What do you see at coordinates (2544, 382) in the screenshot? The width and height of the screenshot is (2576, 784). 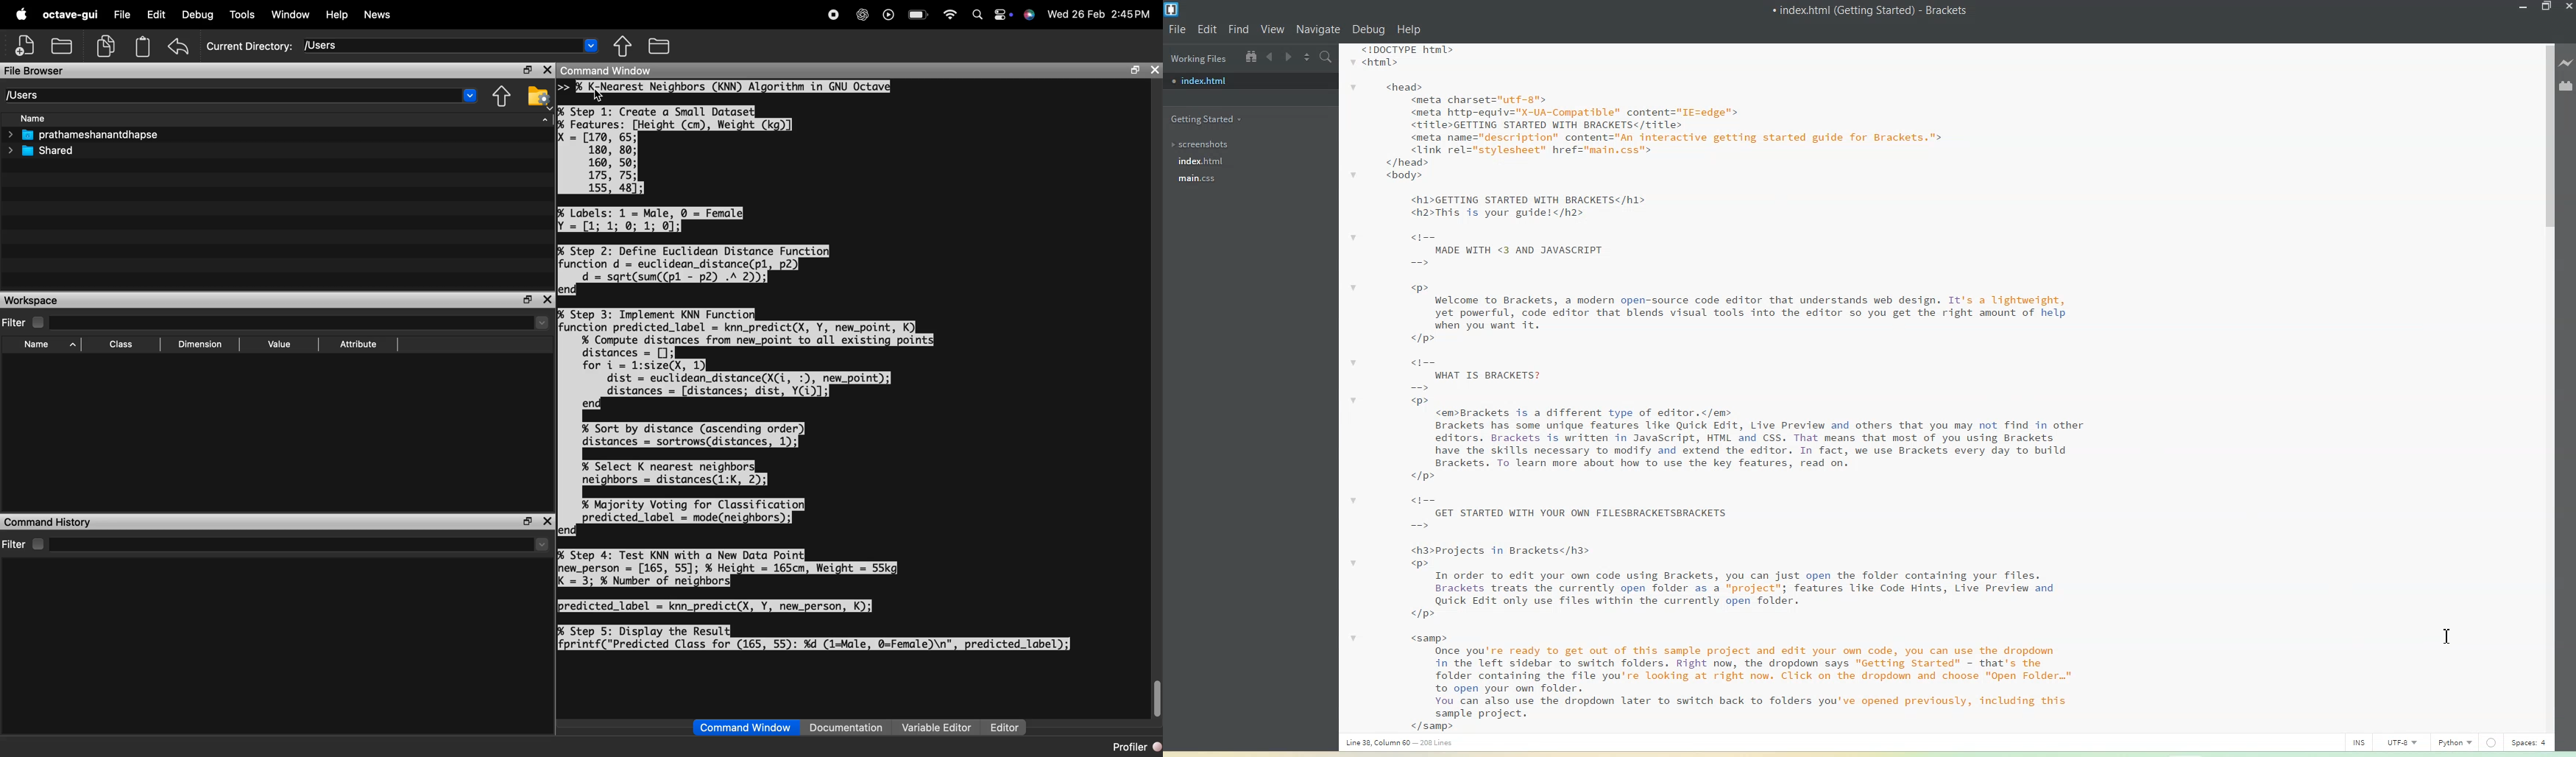 I see `Vertical Scroll bar` at bounding box center [2544, 382].